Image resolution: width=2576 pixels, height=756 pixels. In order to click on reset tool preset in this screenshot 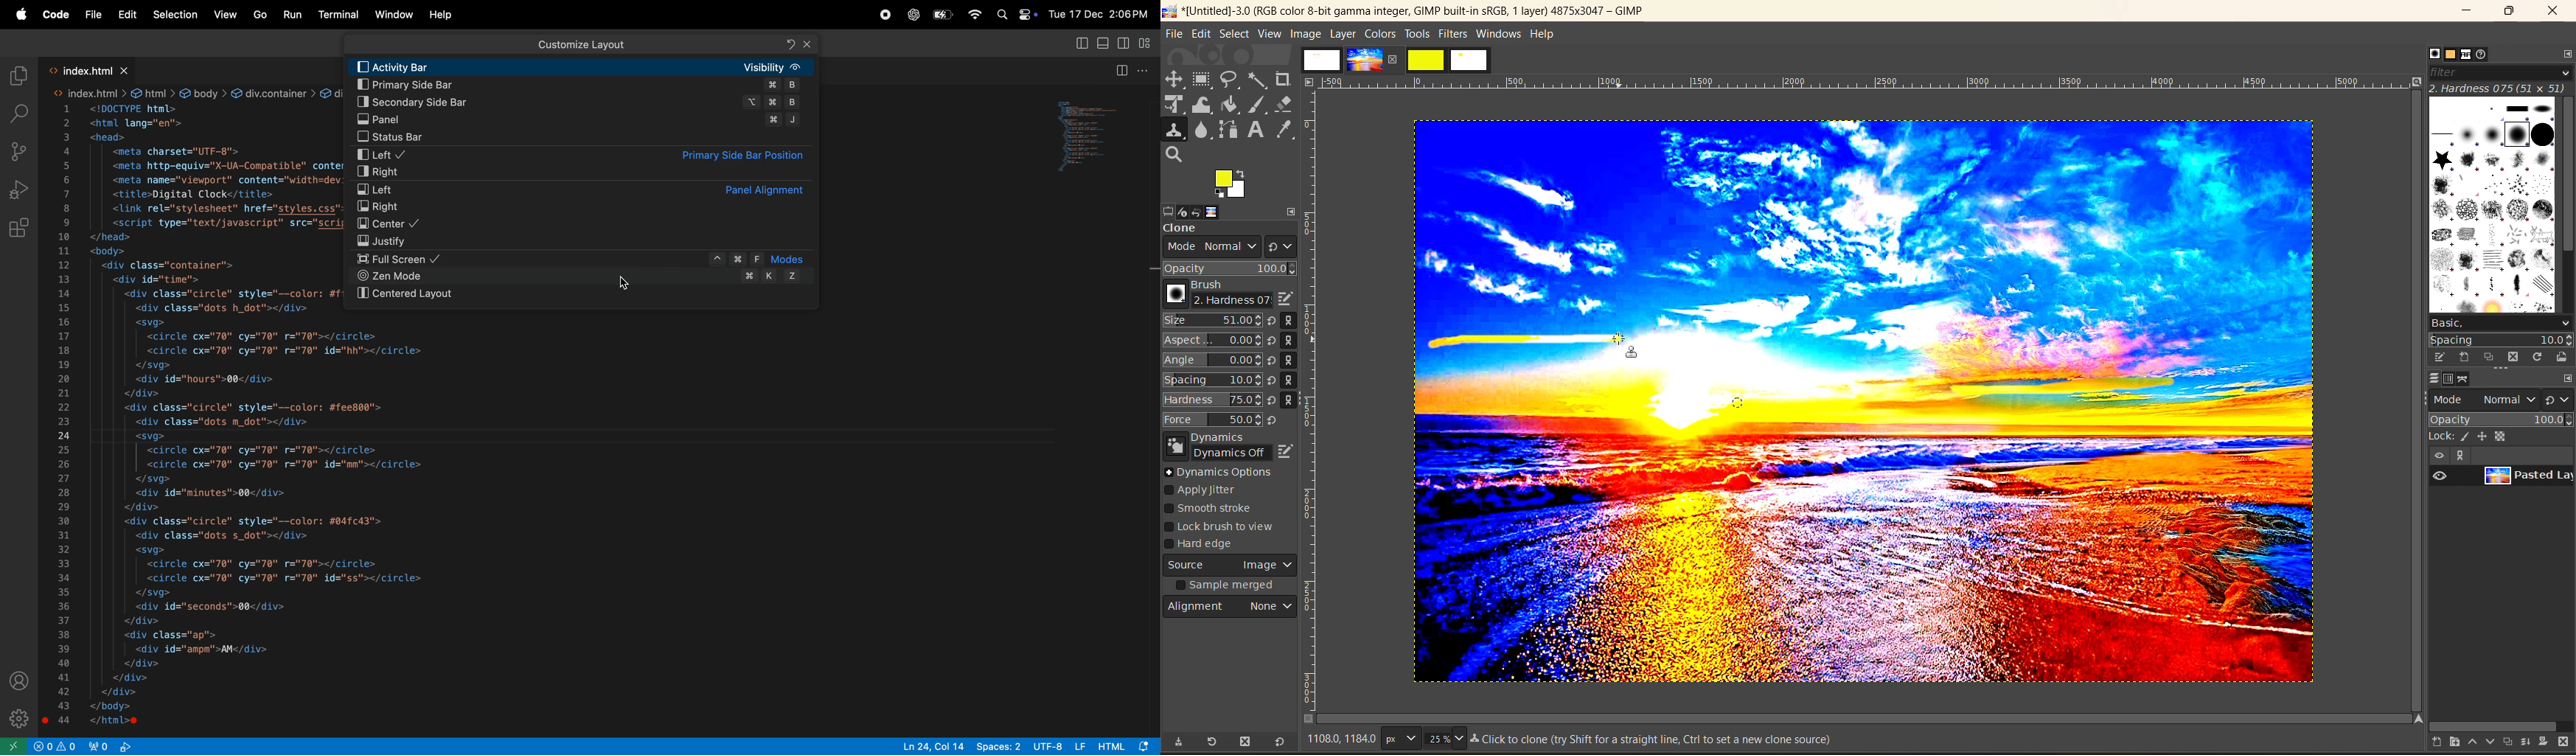, I will do `click(1212, 741)`.